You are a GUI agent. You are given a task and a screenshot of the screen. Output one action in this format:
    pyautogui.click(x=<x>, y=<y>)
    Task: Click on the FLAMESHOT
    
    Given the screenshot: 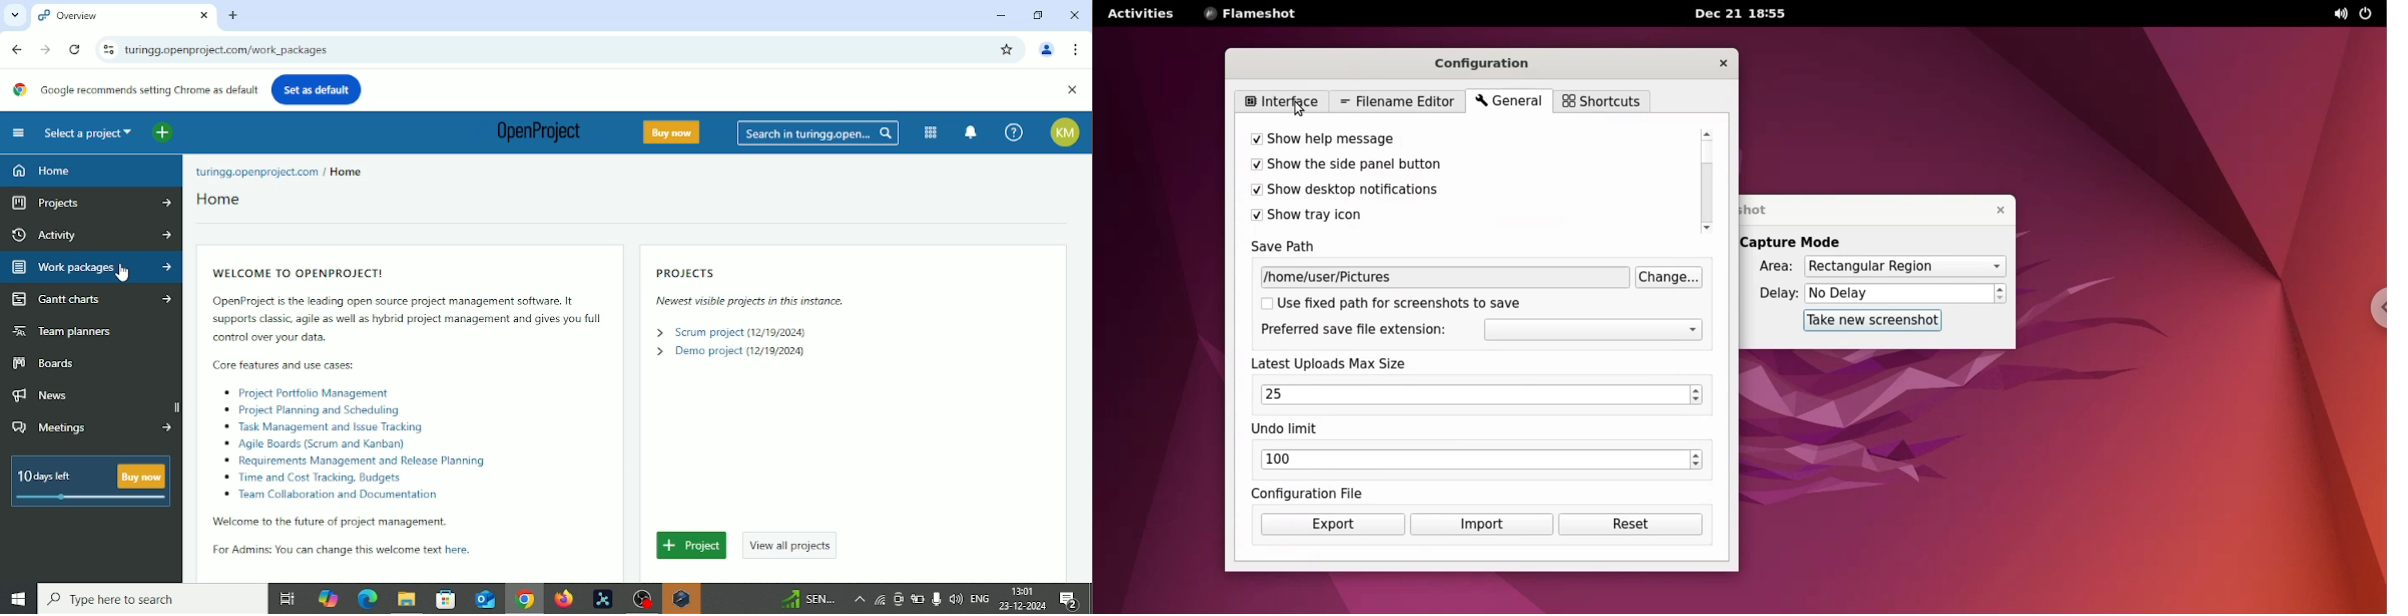 What is the action you would take?
    pyautogui.click(x=1261, y=15)
    